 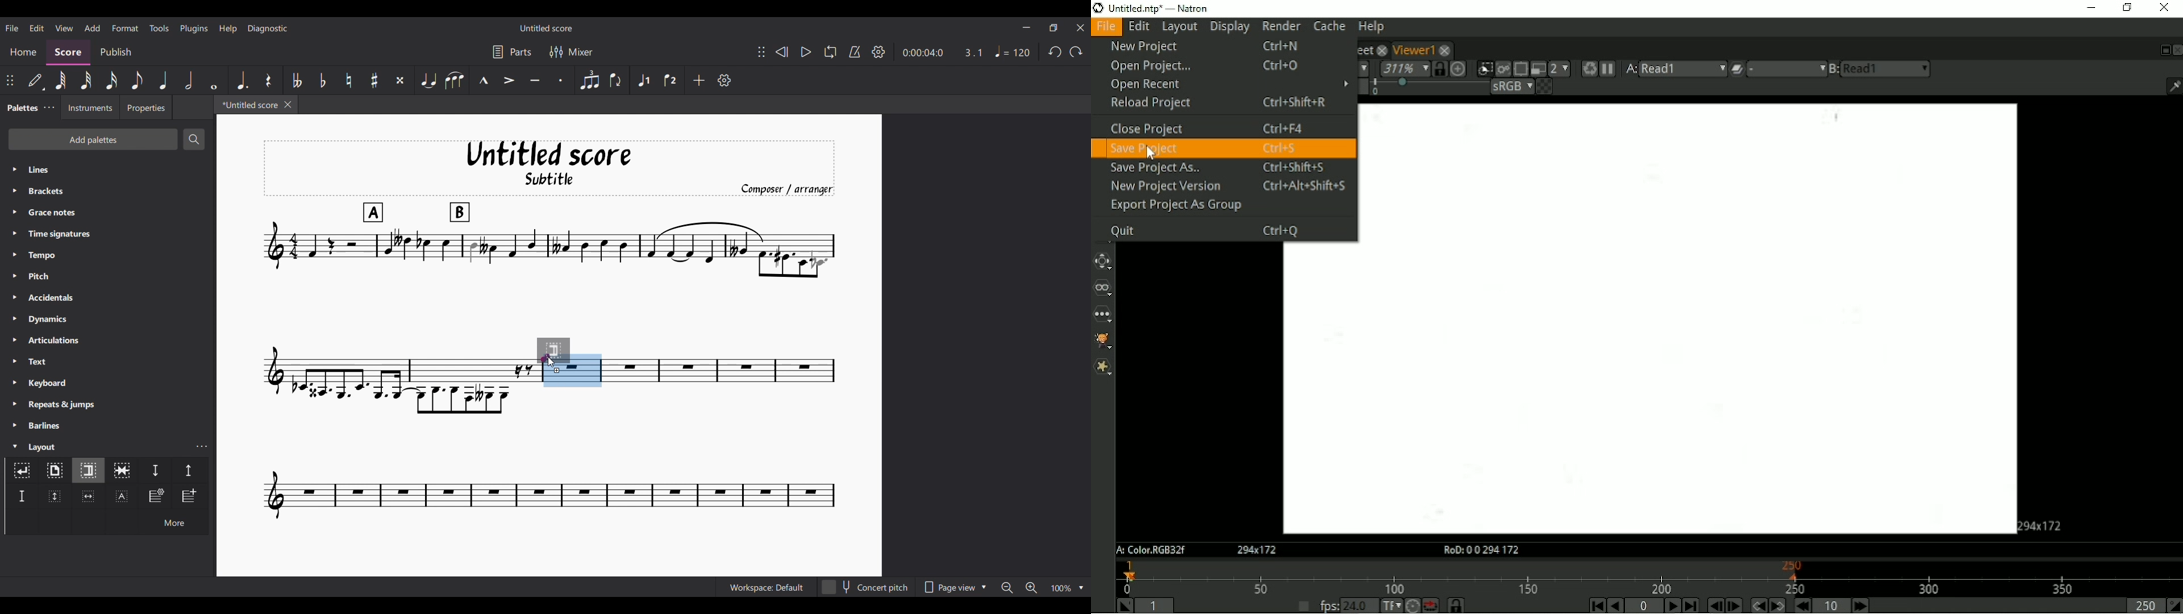 What do you see at coordinates (193, 139) in the screenshot?
I see `Search` at bounding box center [193, 139].